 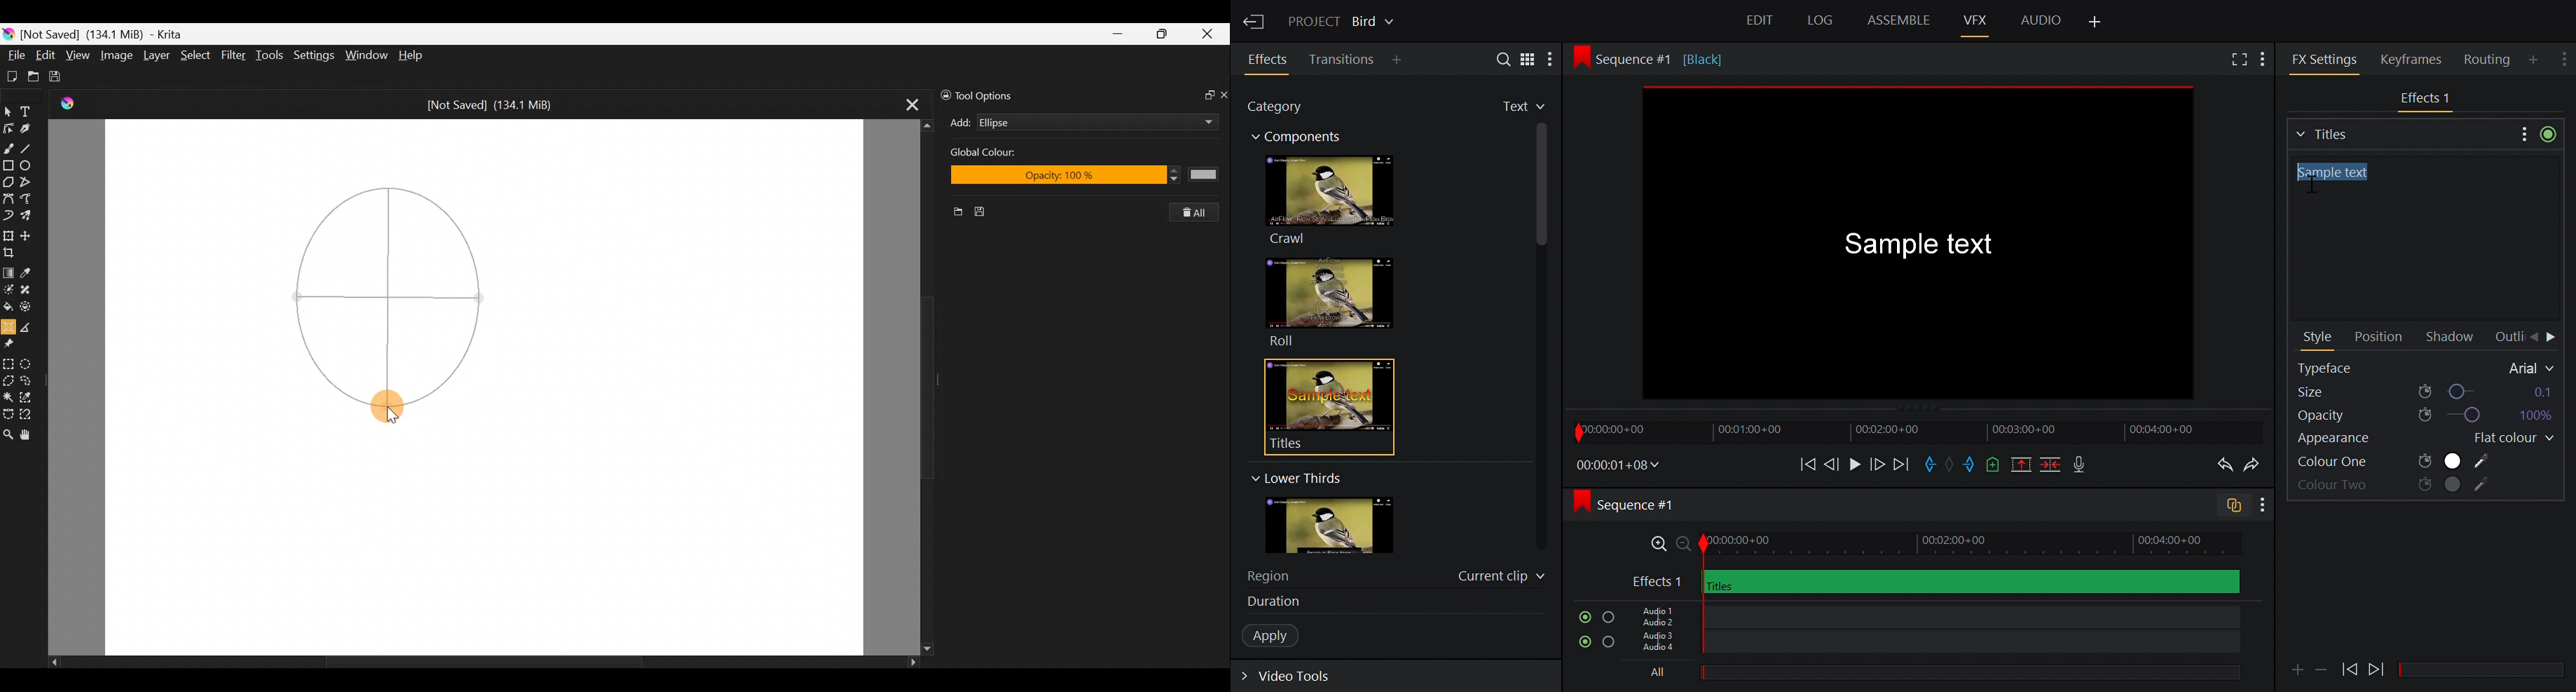 I want to click on Open existing document, so click(x=31, y=75).